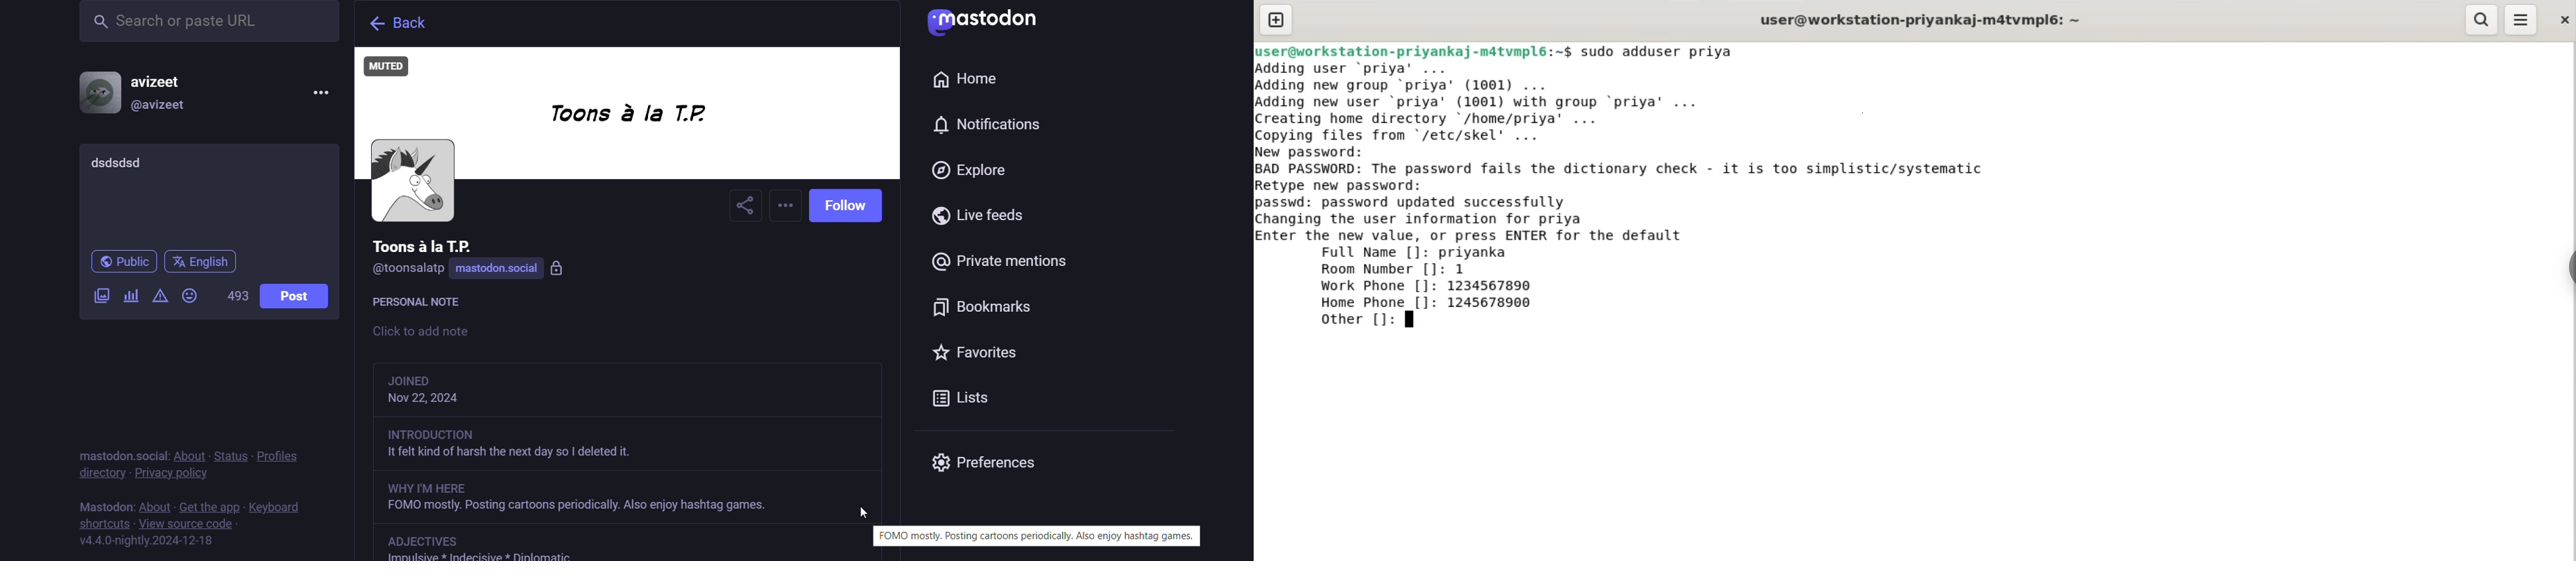 This screenshot has width=2576, height=588. I want to click on text, so click(1042, 537).